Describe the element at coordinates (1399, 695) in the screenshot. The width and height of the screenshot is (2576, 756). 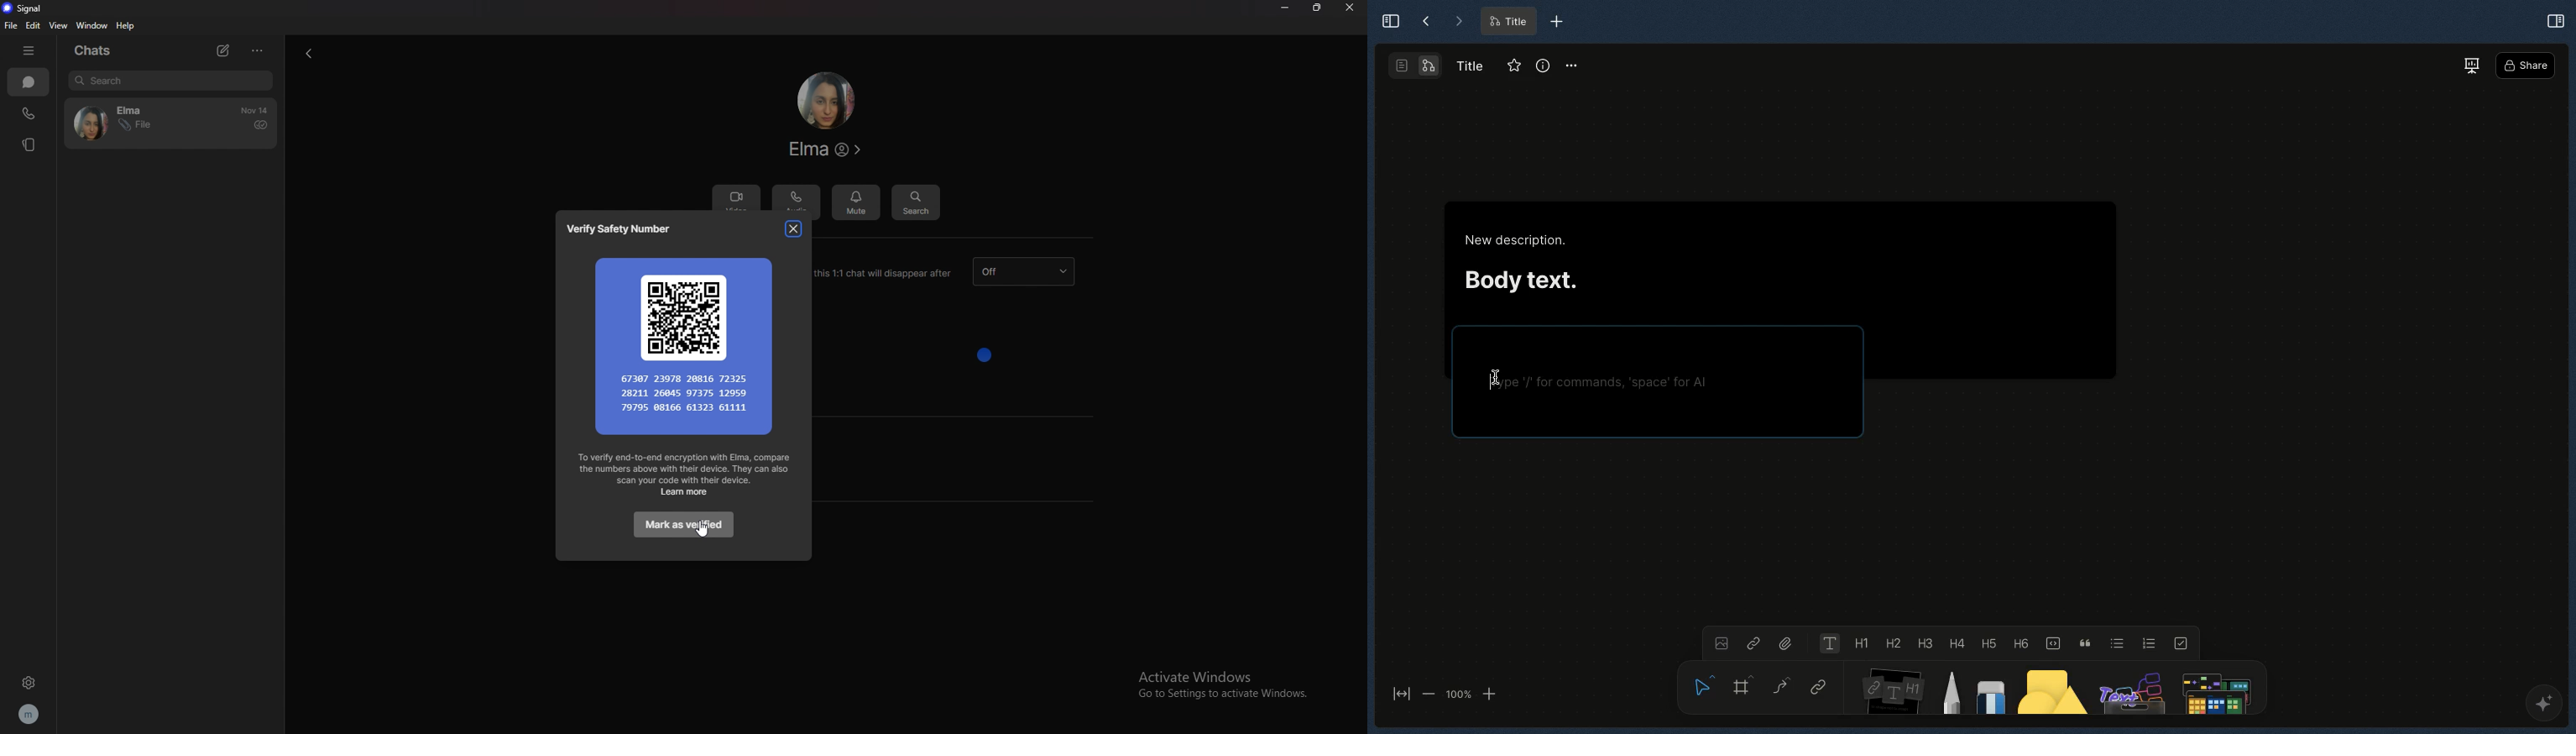
I see `Fit to screen` at that location.